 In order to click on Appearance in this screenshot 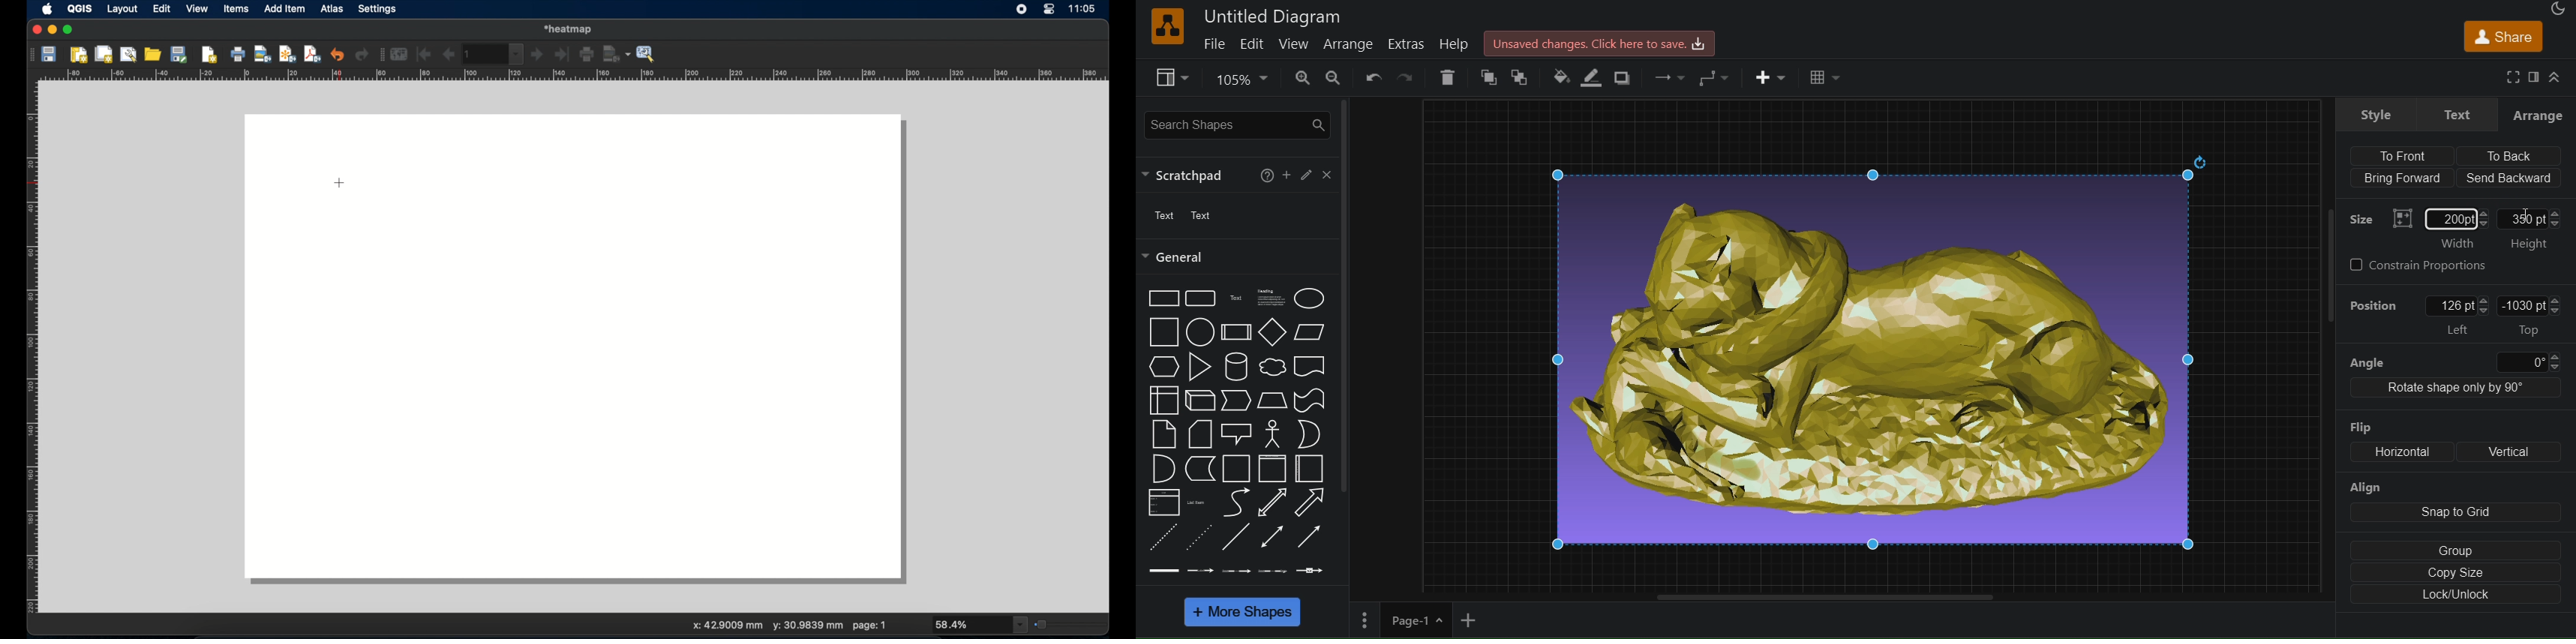, I will do `click(2556, 8)`.